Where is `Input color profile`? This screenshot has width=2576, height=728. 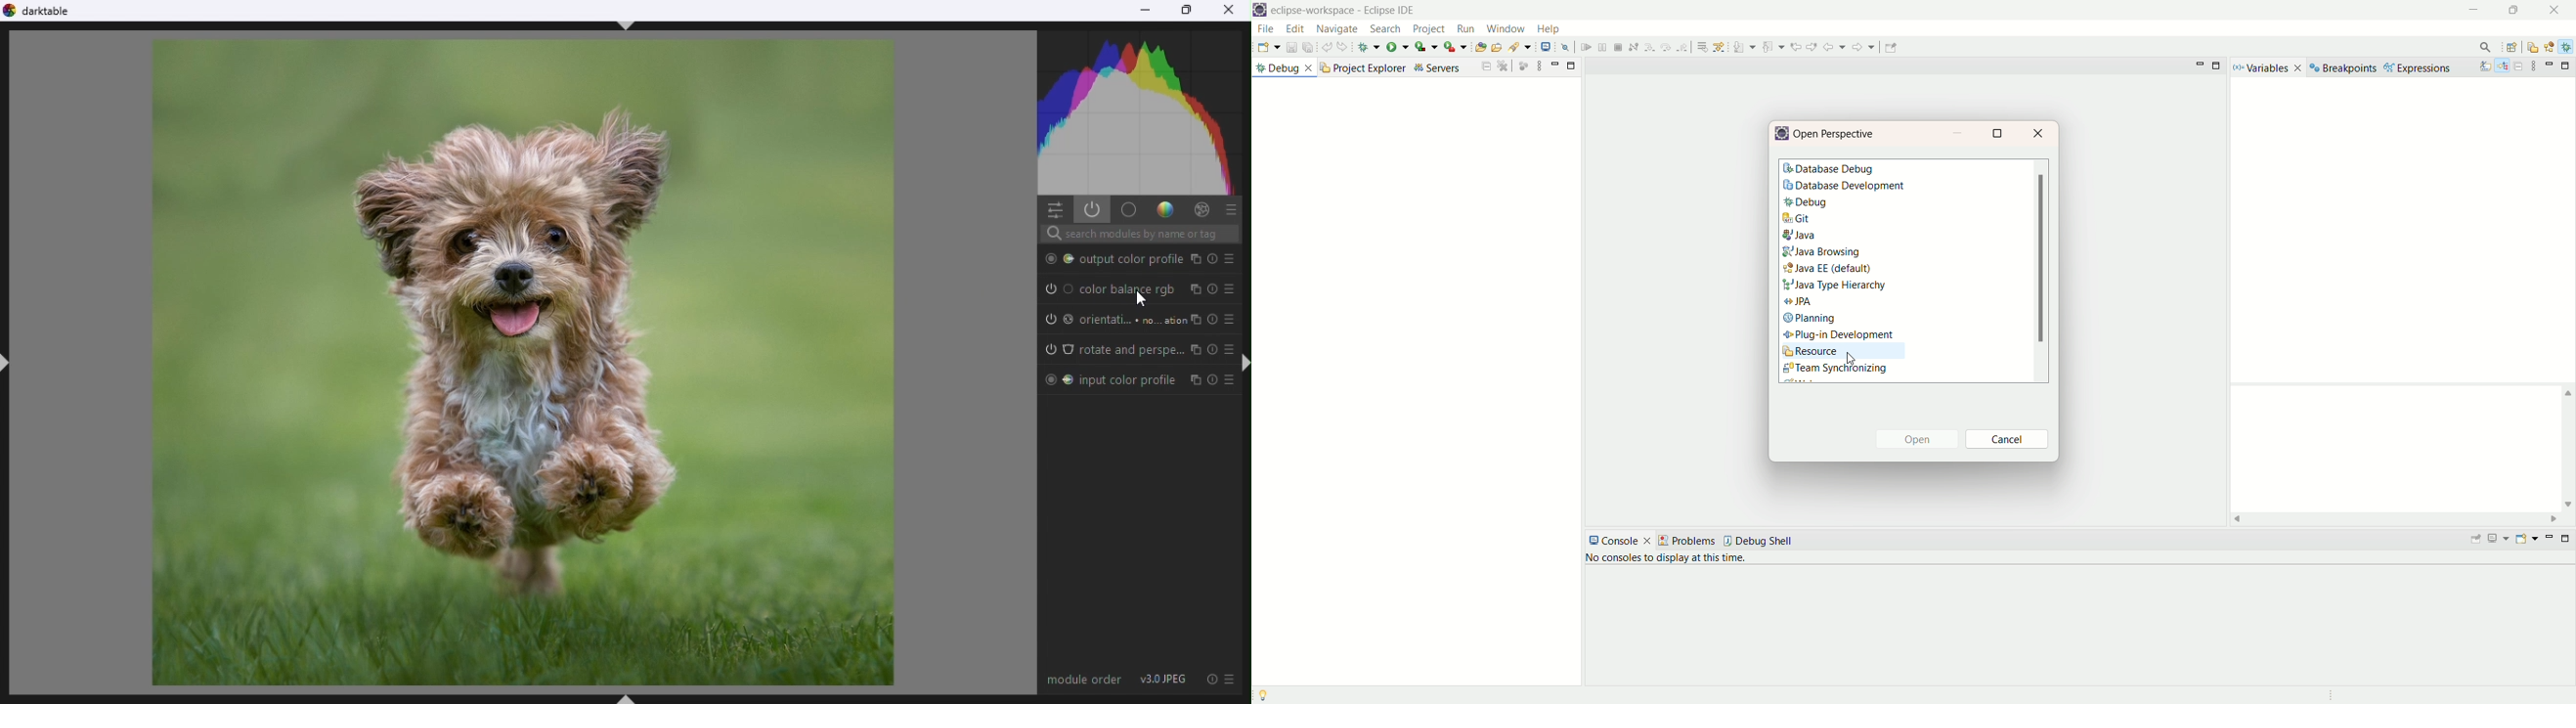 Input color profile is located at coordinates (1140, 378).